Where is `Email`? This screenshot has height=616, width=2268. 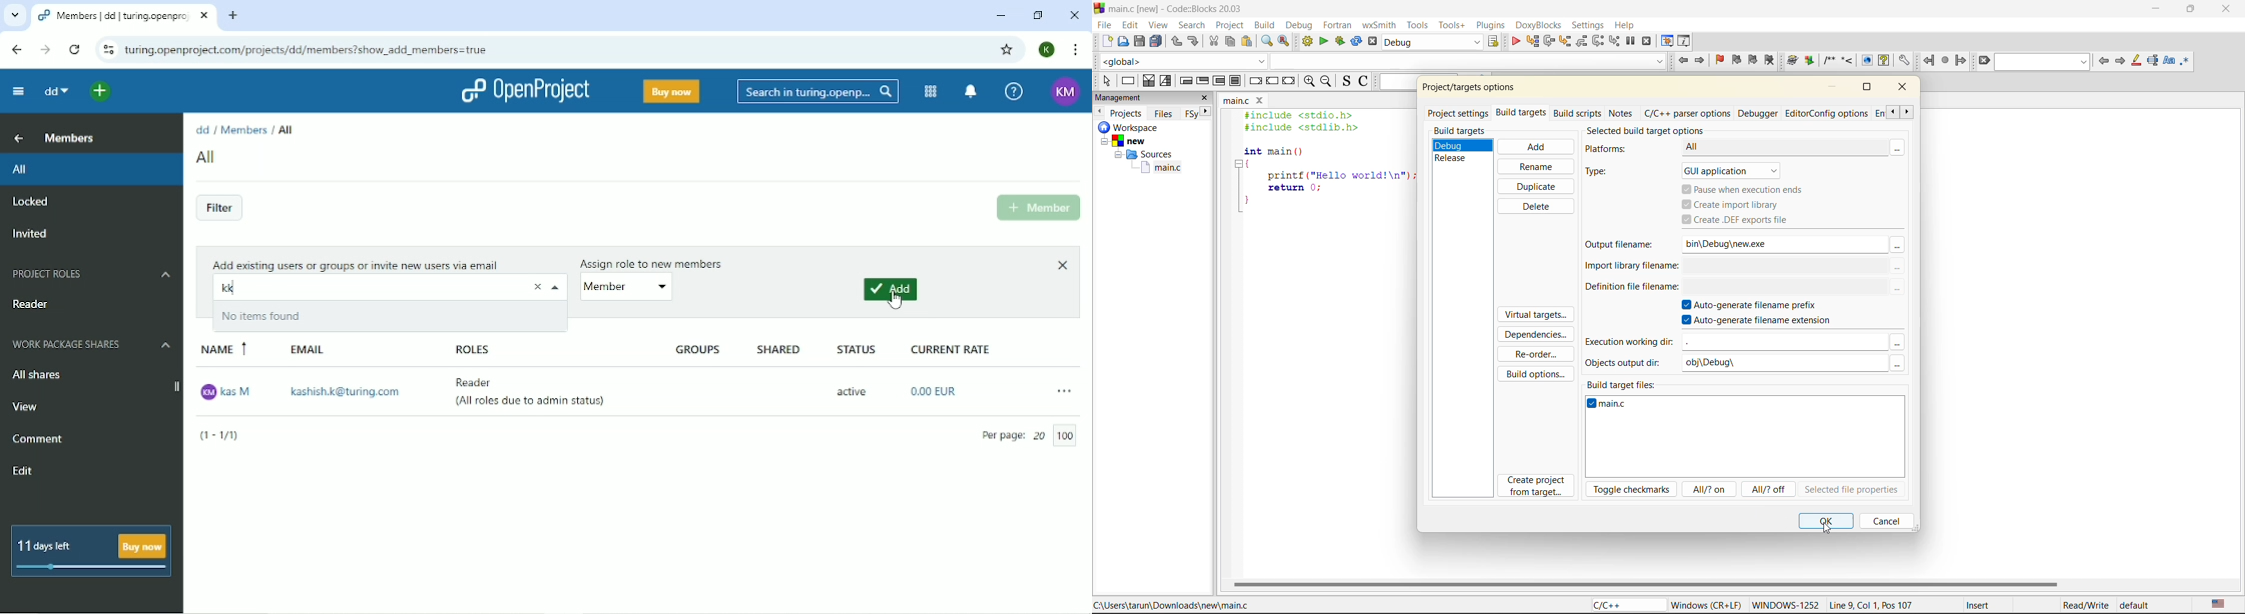
Email is located at coordinates (311, 350).